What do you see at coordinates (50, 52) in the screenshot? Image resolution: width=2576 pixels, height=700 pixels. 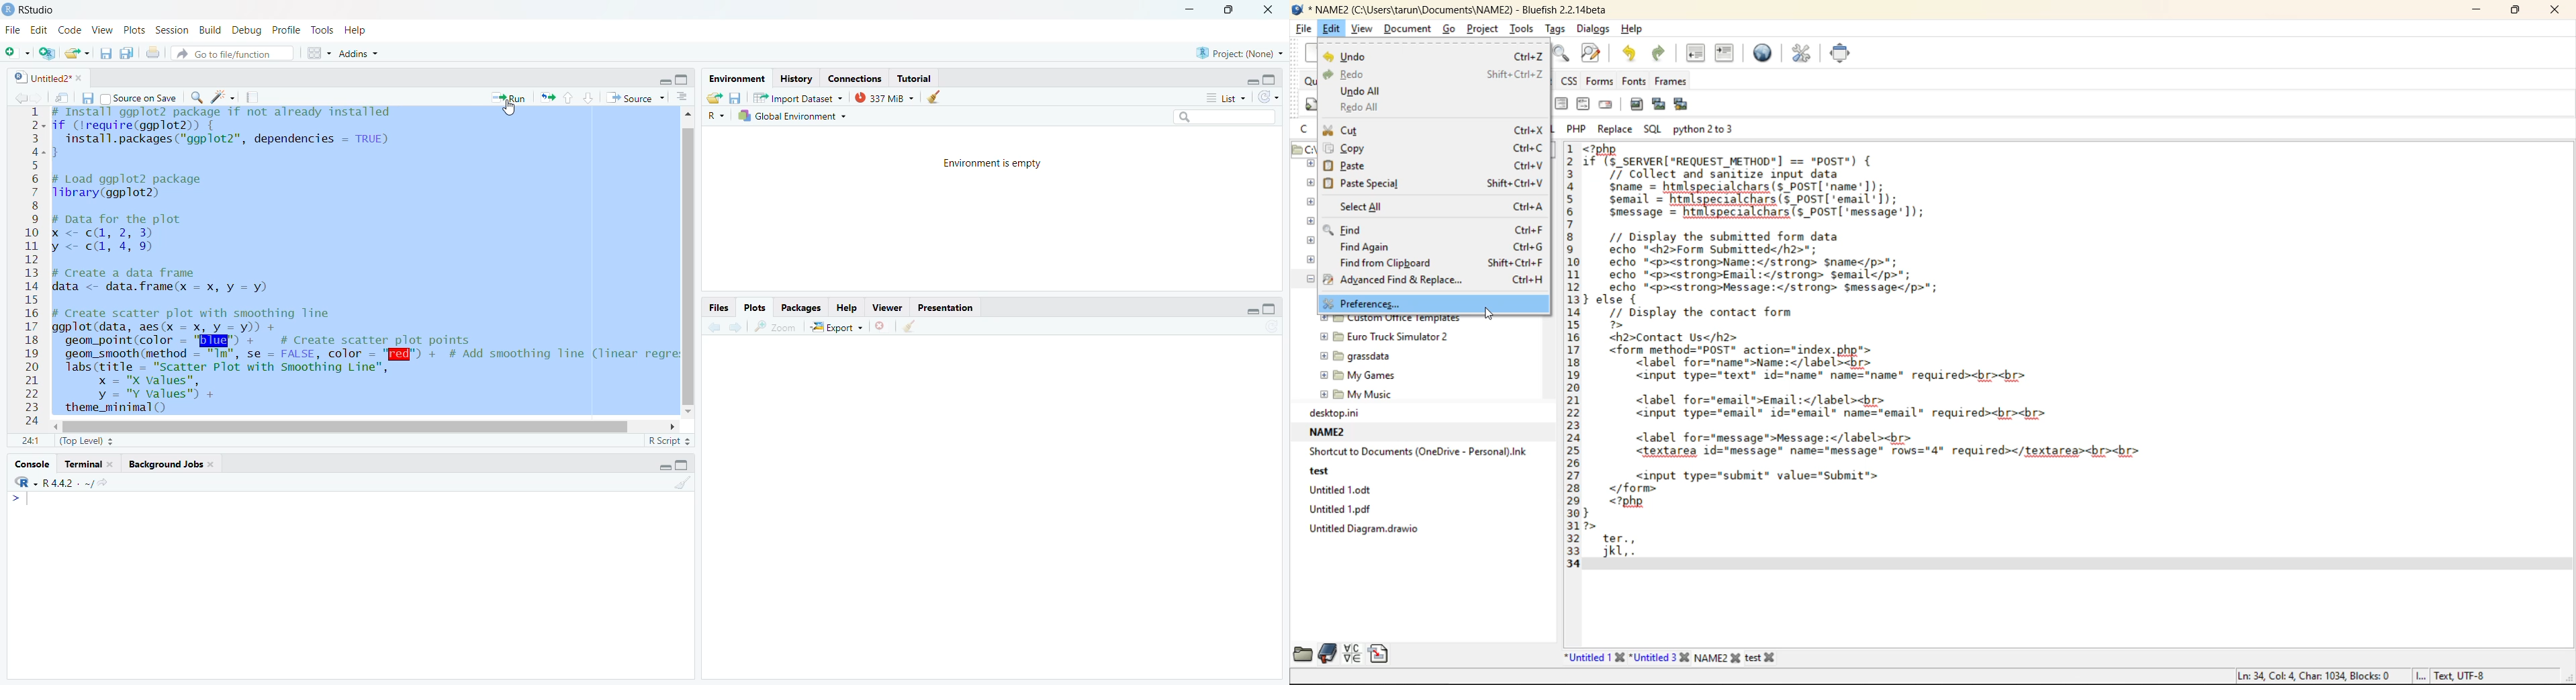 I see `create new project` at bounding box center [50, 52].